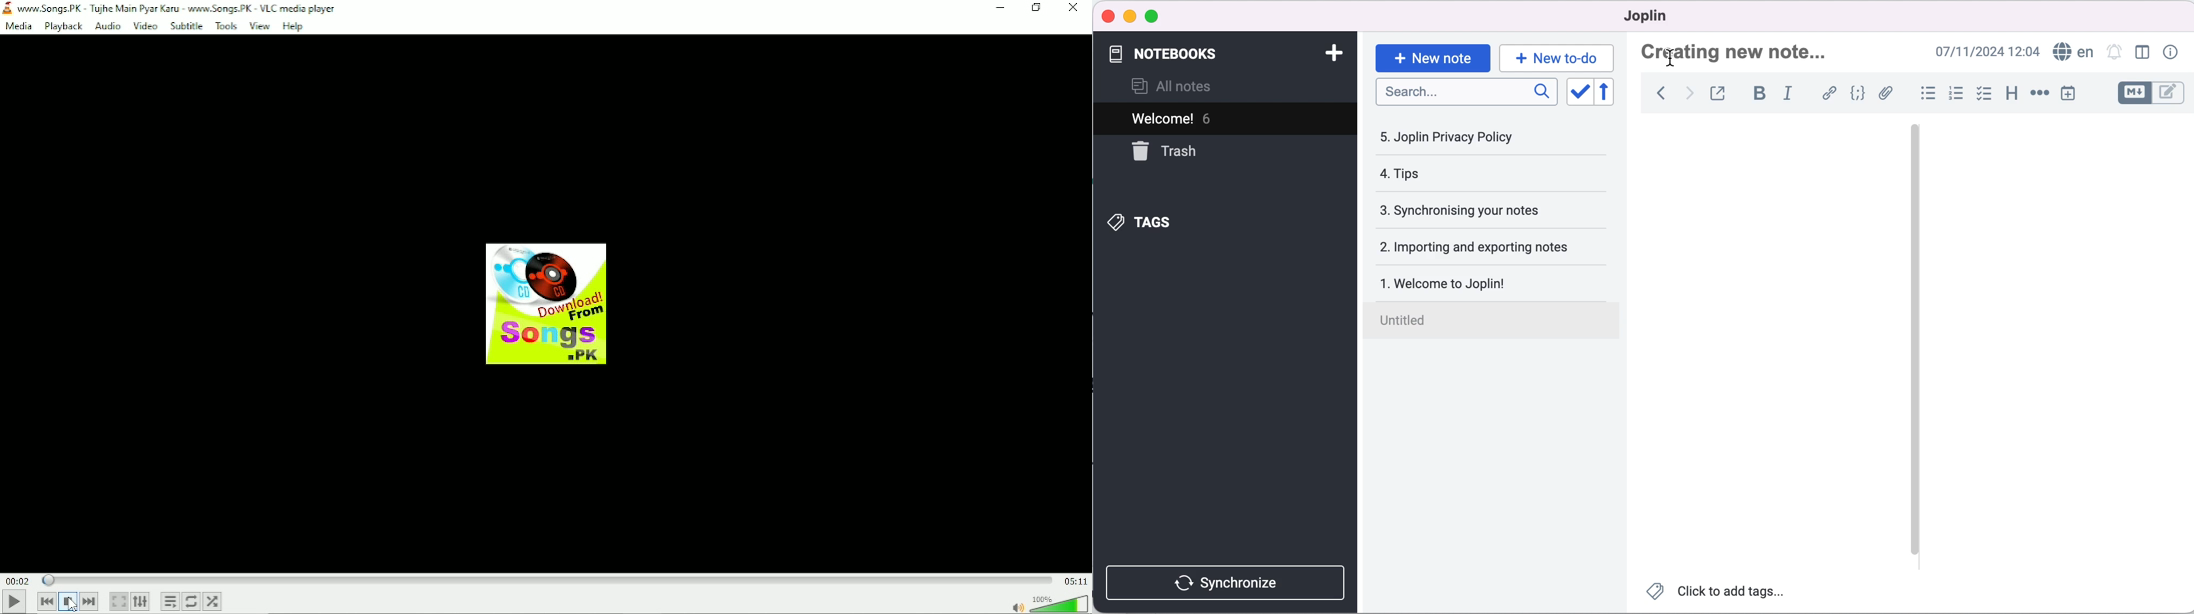  What do you see at coordinates (2148, 93) in the screenshot?
I see `toggle editors` at bounding box center [2148, 93].